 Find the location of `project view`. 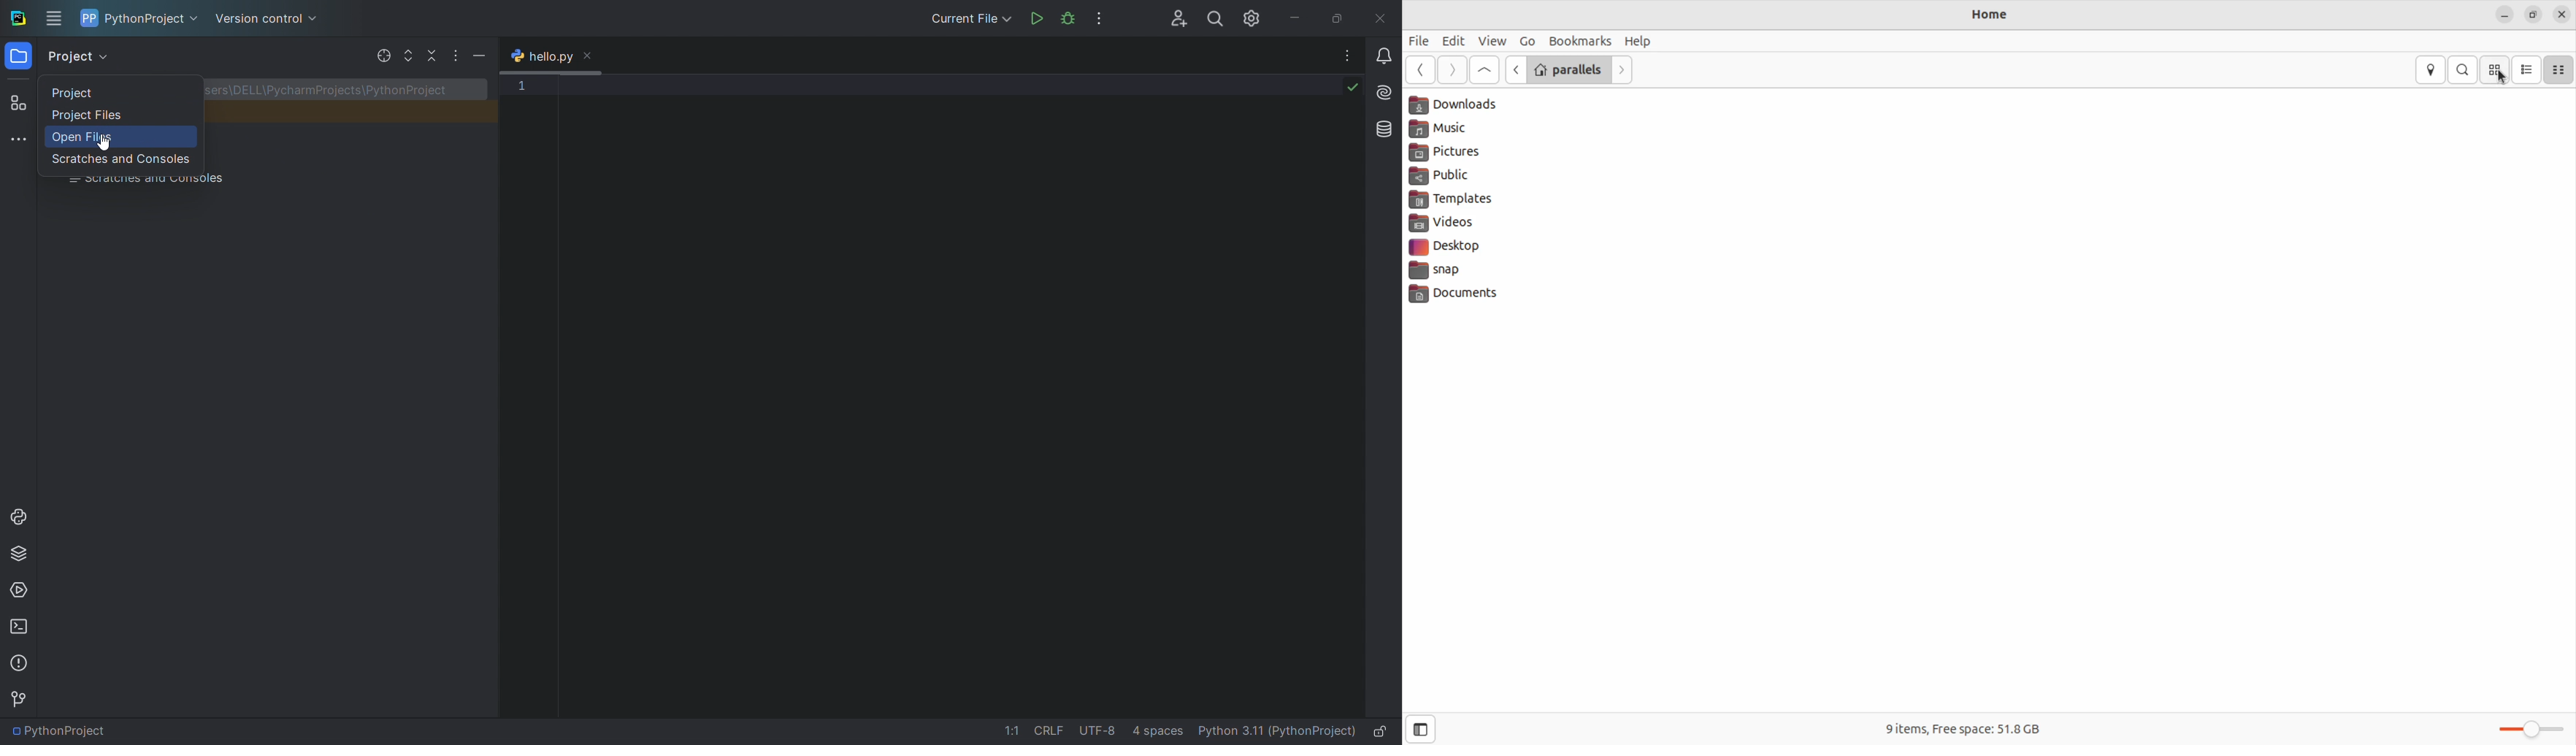

project view is located at coordinates (87, 56).